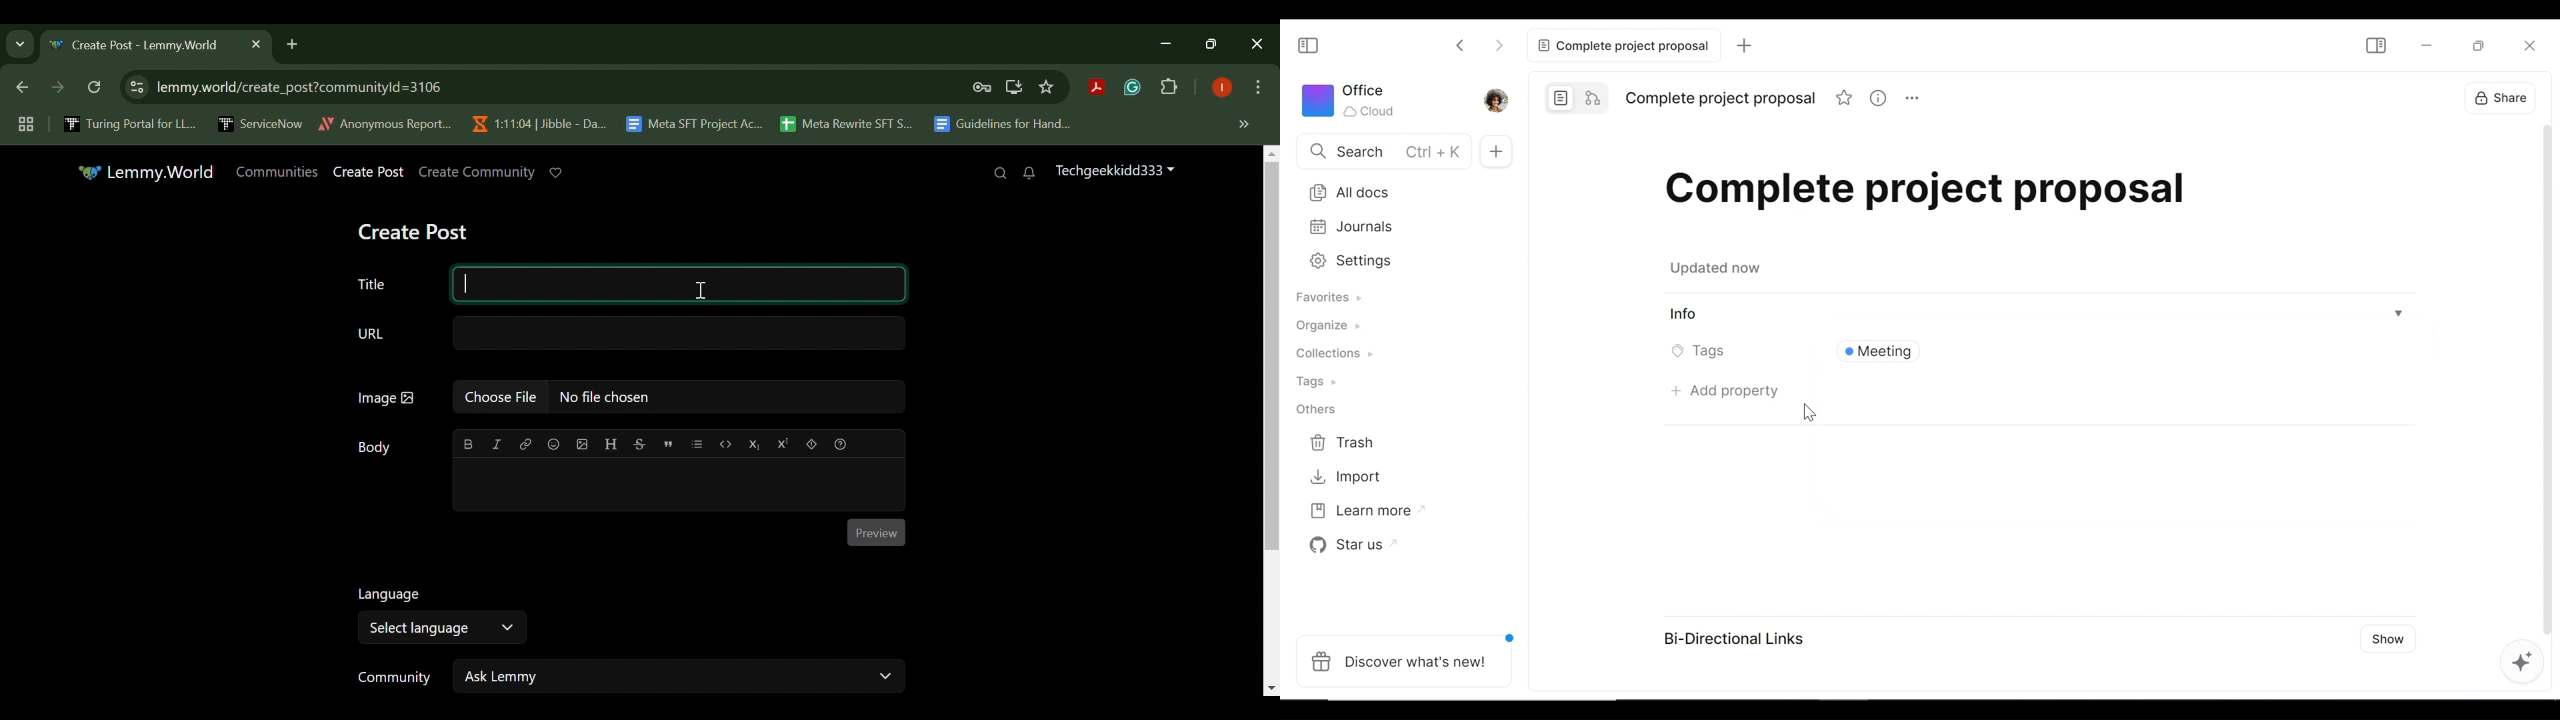  Describe the element at coordinates (811, 443) in the screenshot. I see `spoiler` at that location.